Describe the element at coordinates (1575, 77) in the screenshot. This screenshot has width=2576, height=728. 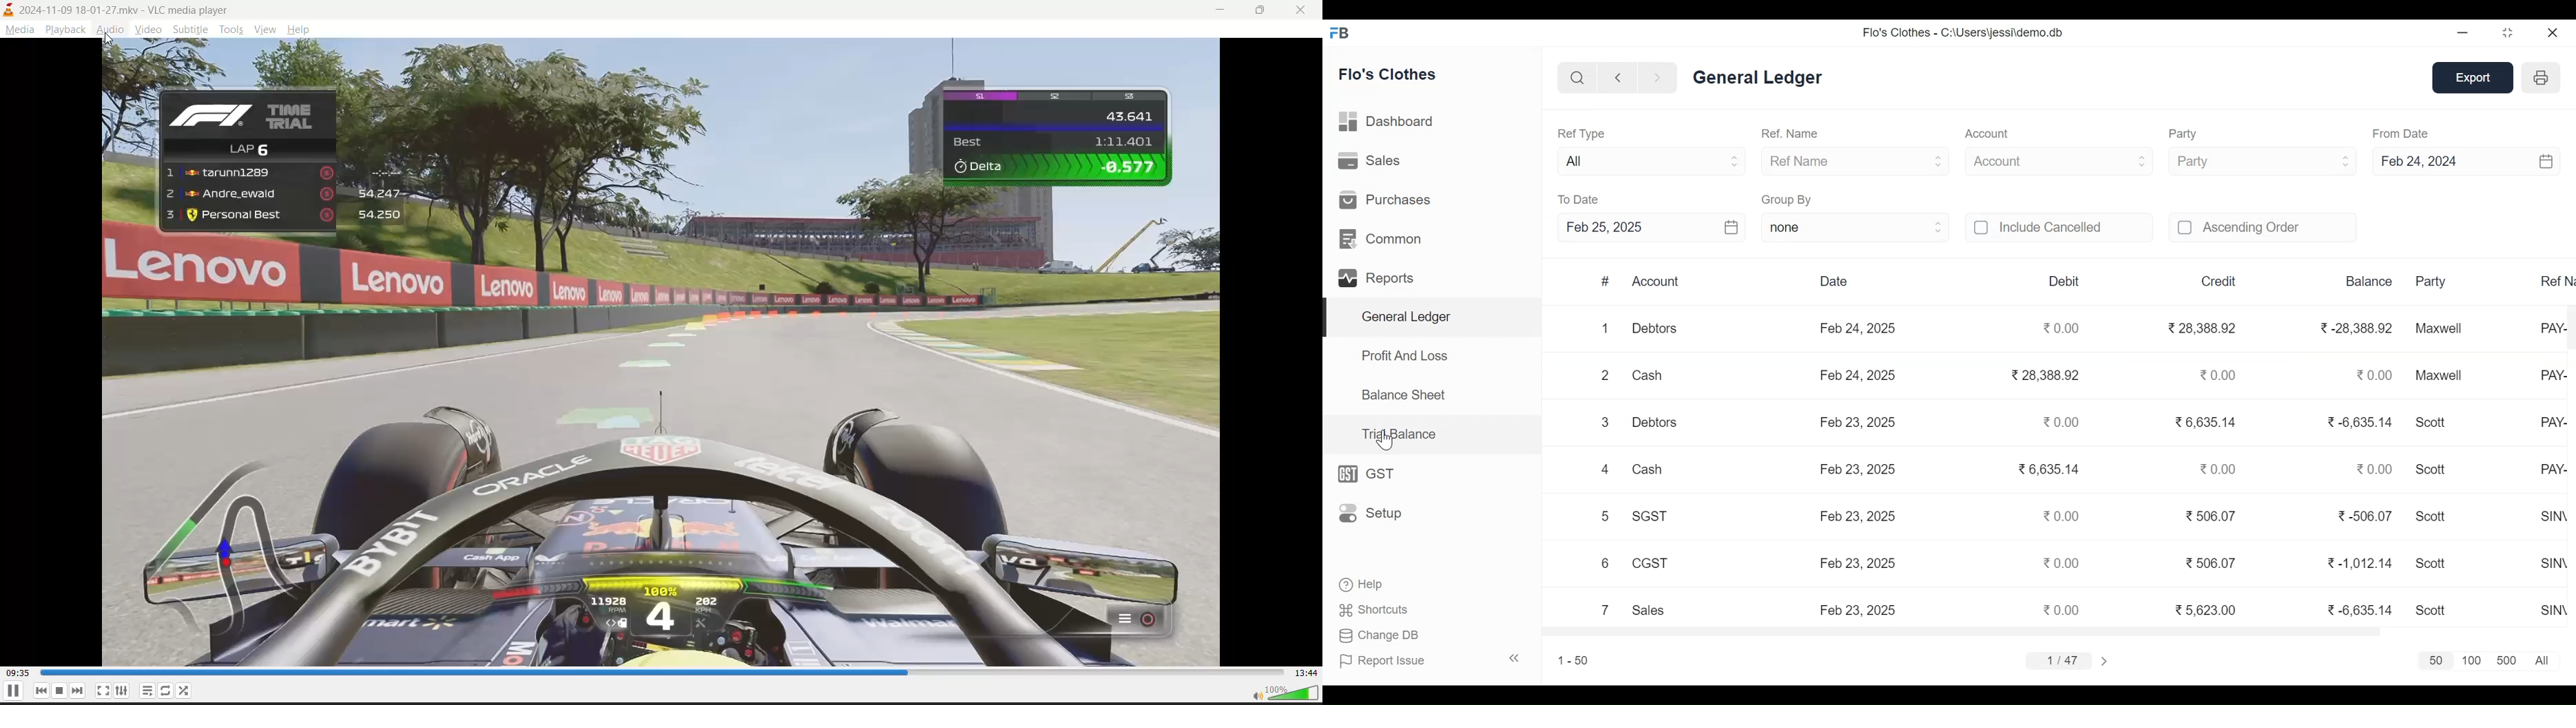
I see `Search` at that location.